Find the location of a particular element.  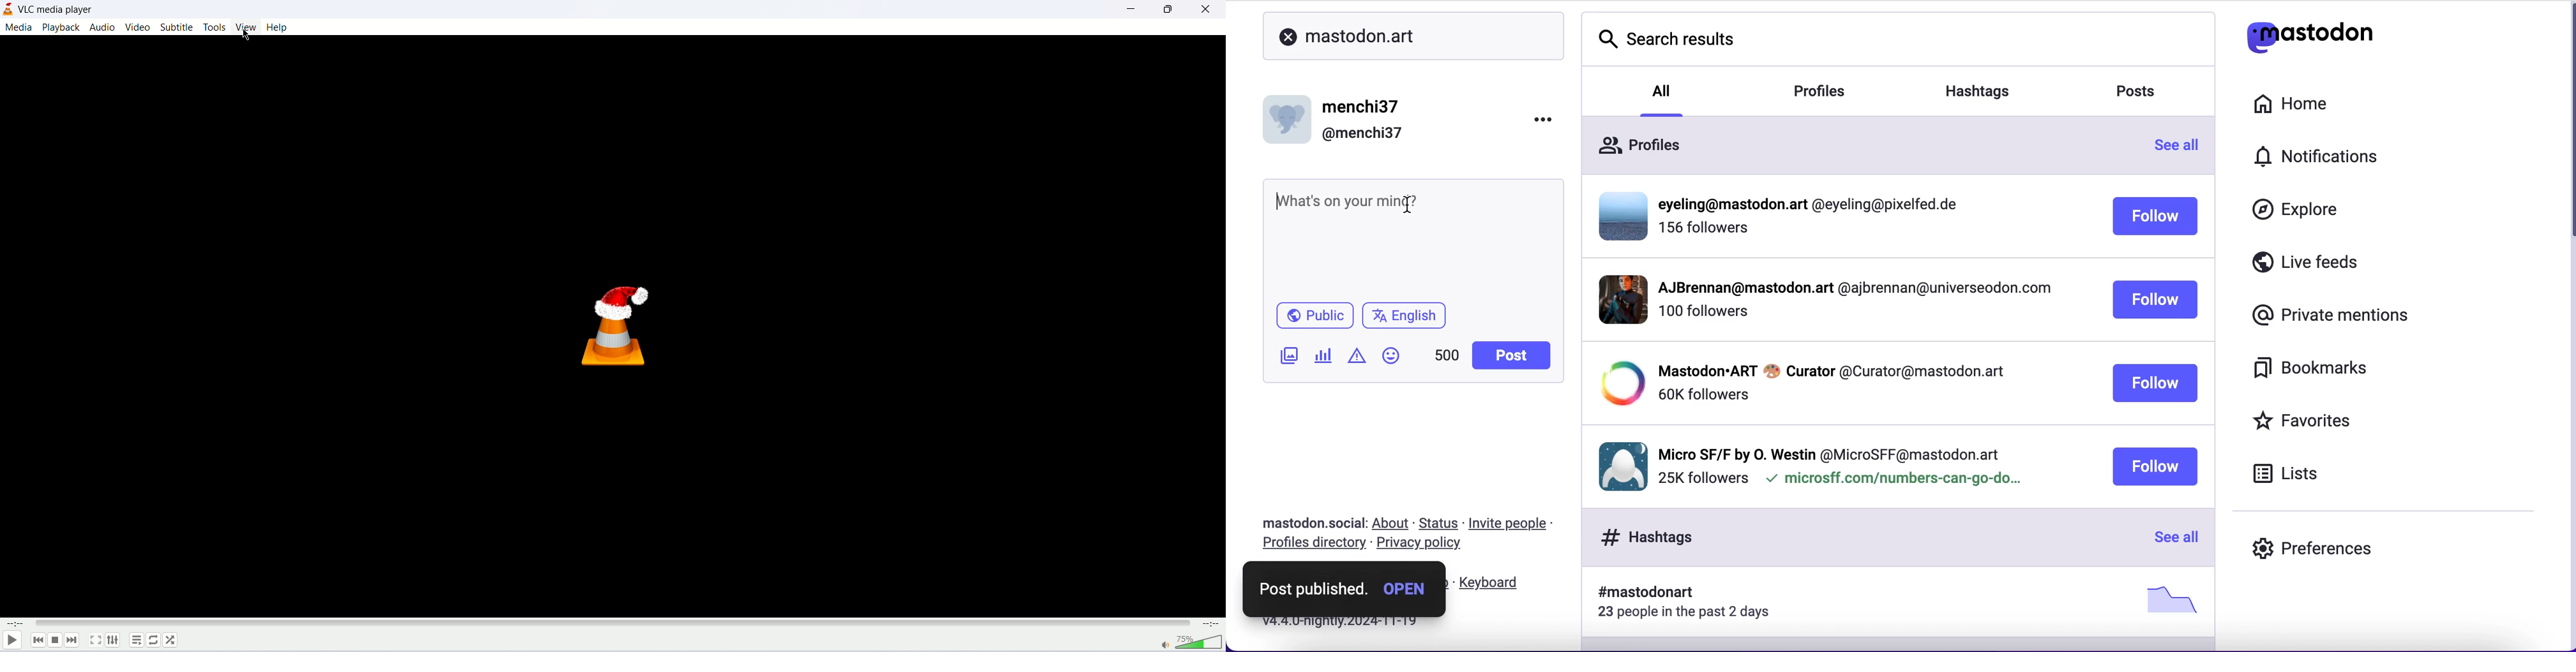

minimize is located at coordinates (1129, 9).